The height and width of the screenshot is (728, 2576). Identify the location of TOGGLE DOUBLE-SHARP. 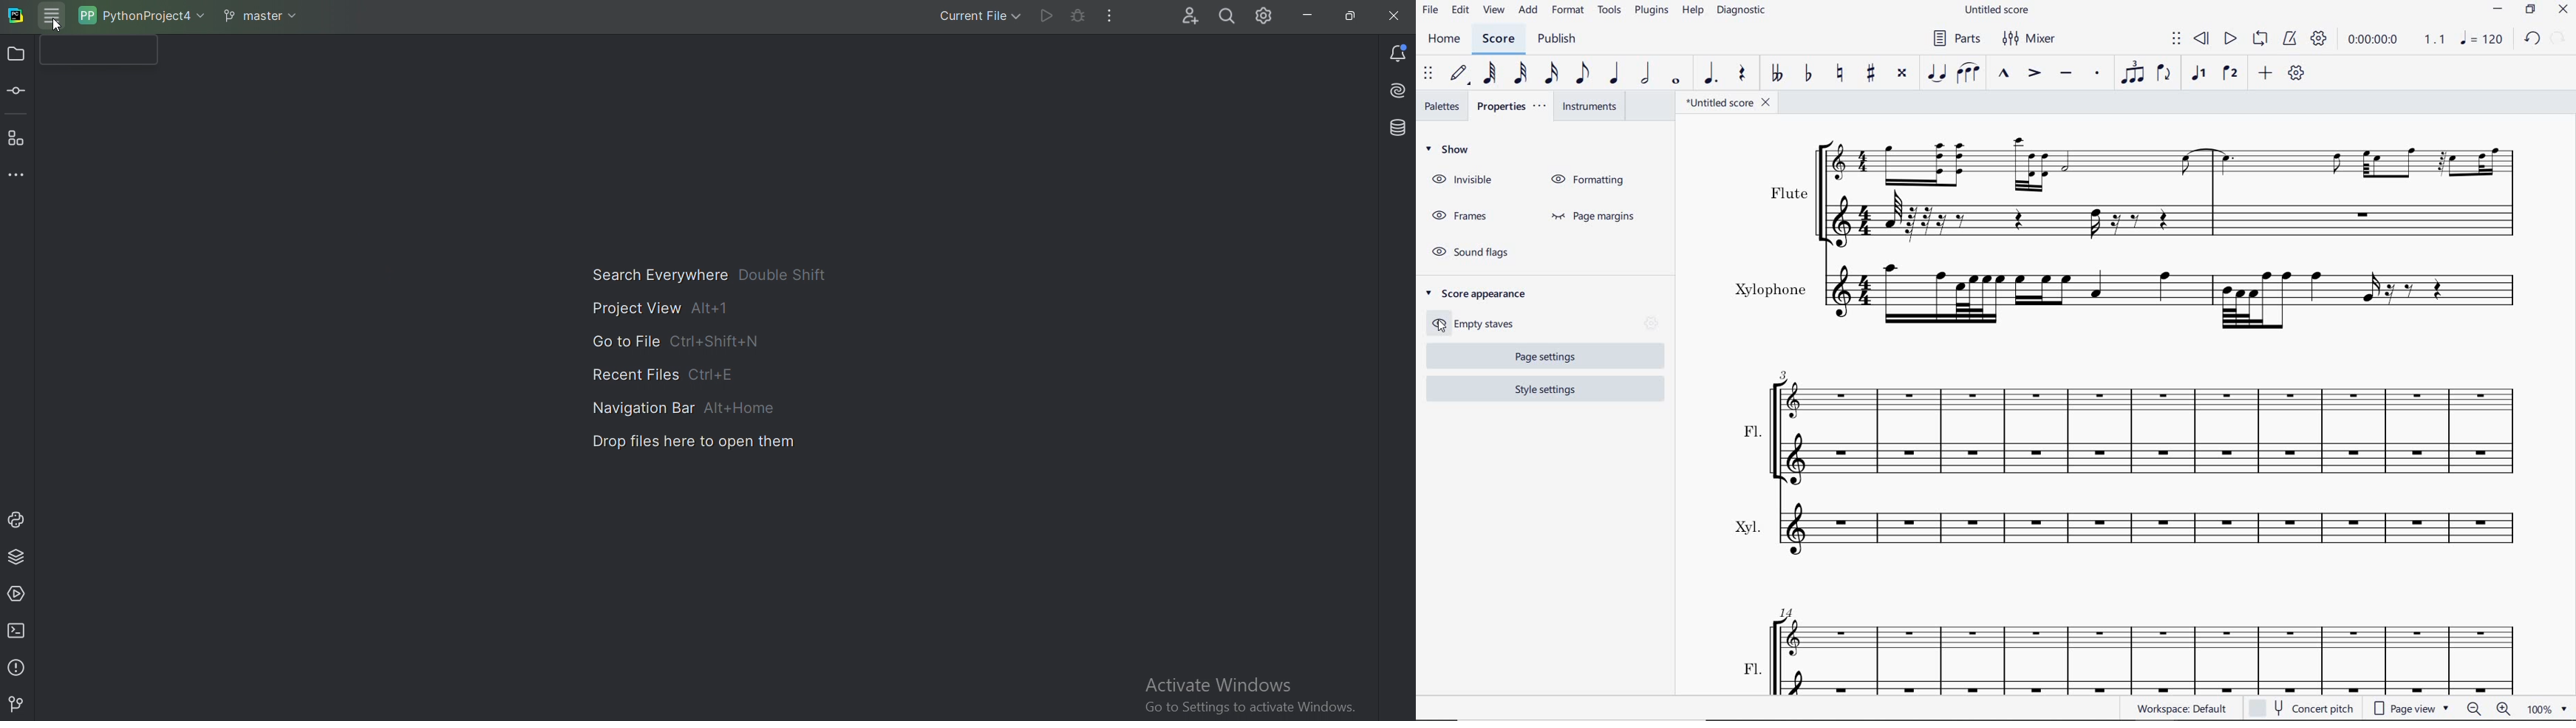
(1904, 74).